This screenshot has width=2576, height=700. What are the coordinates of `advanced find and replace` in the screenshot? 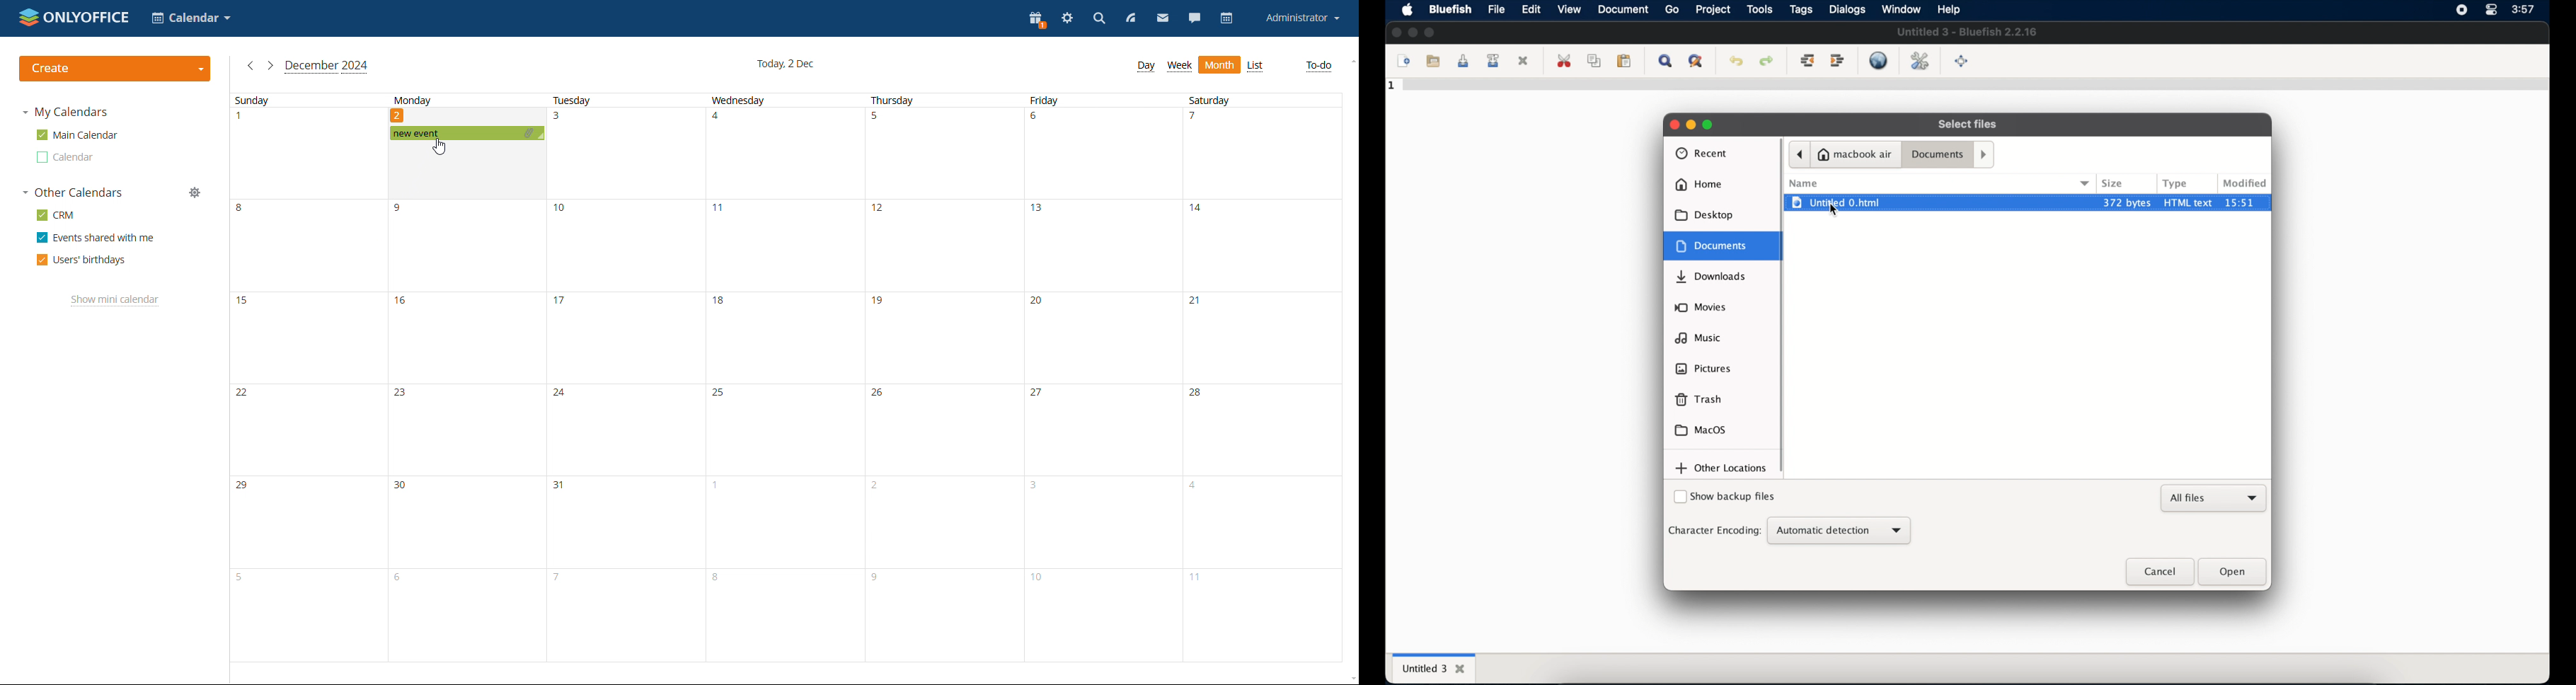 It's located at (1695, 62).